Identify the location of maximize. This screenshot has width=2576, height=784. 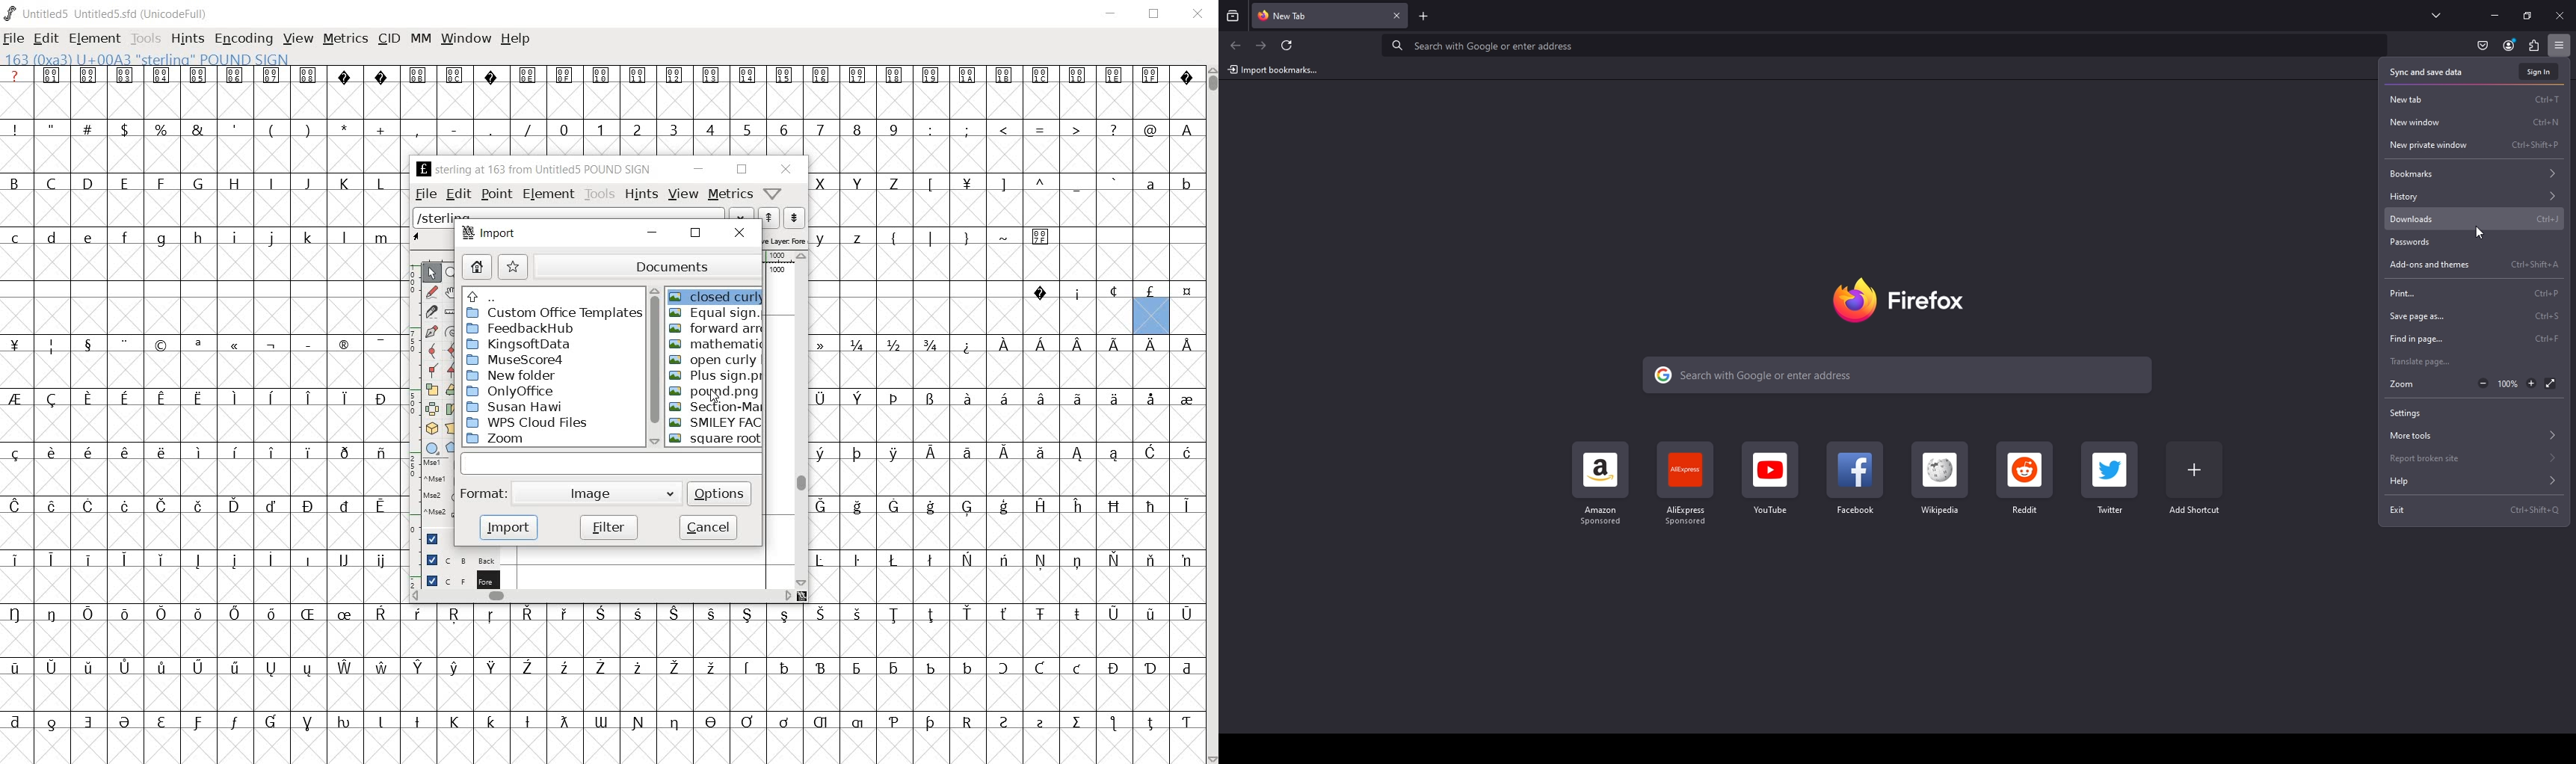
(1153, 15).